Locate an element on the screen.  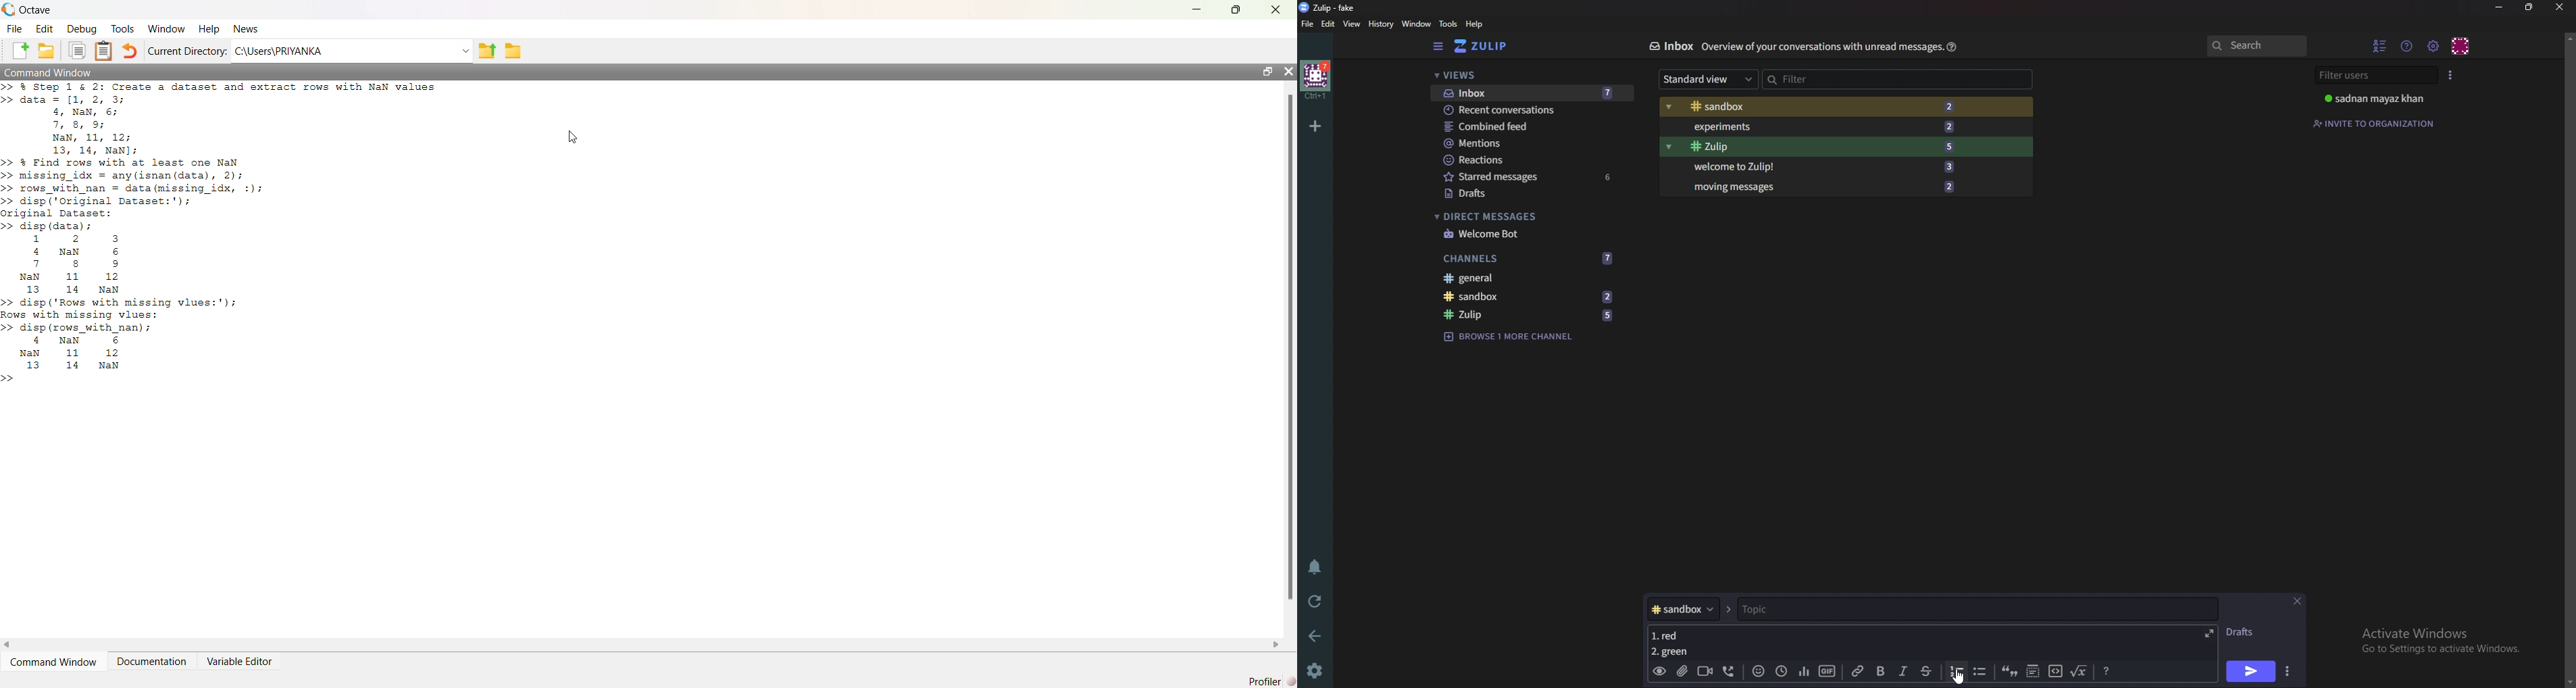
poll is located at coordinates (1802, 671).